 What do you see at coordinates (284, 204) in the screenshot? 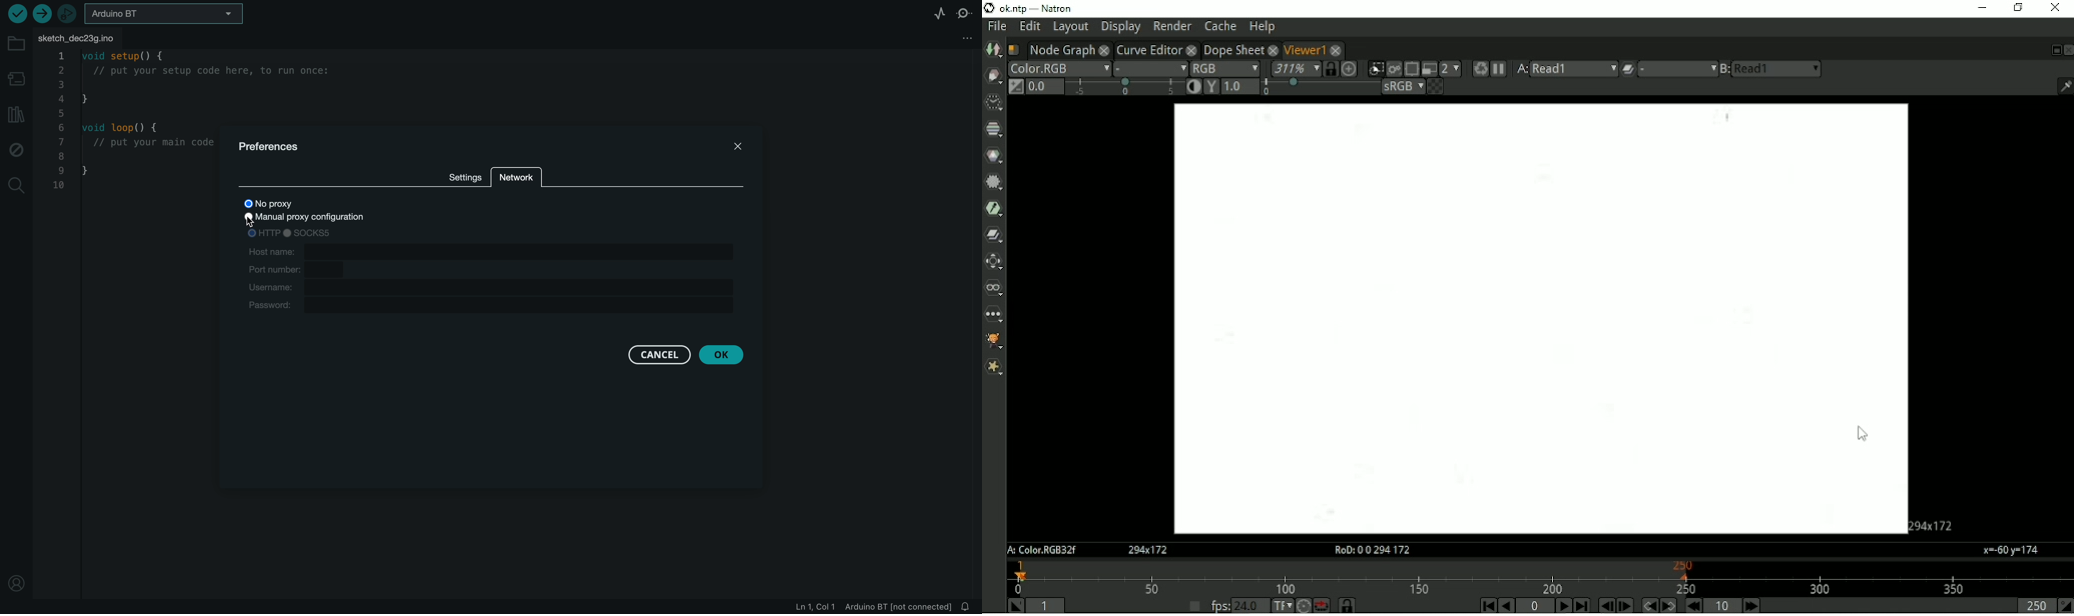
I see `no proxy` at bounding box center [284, 204].